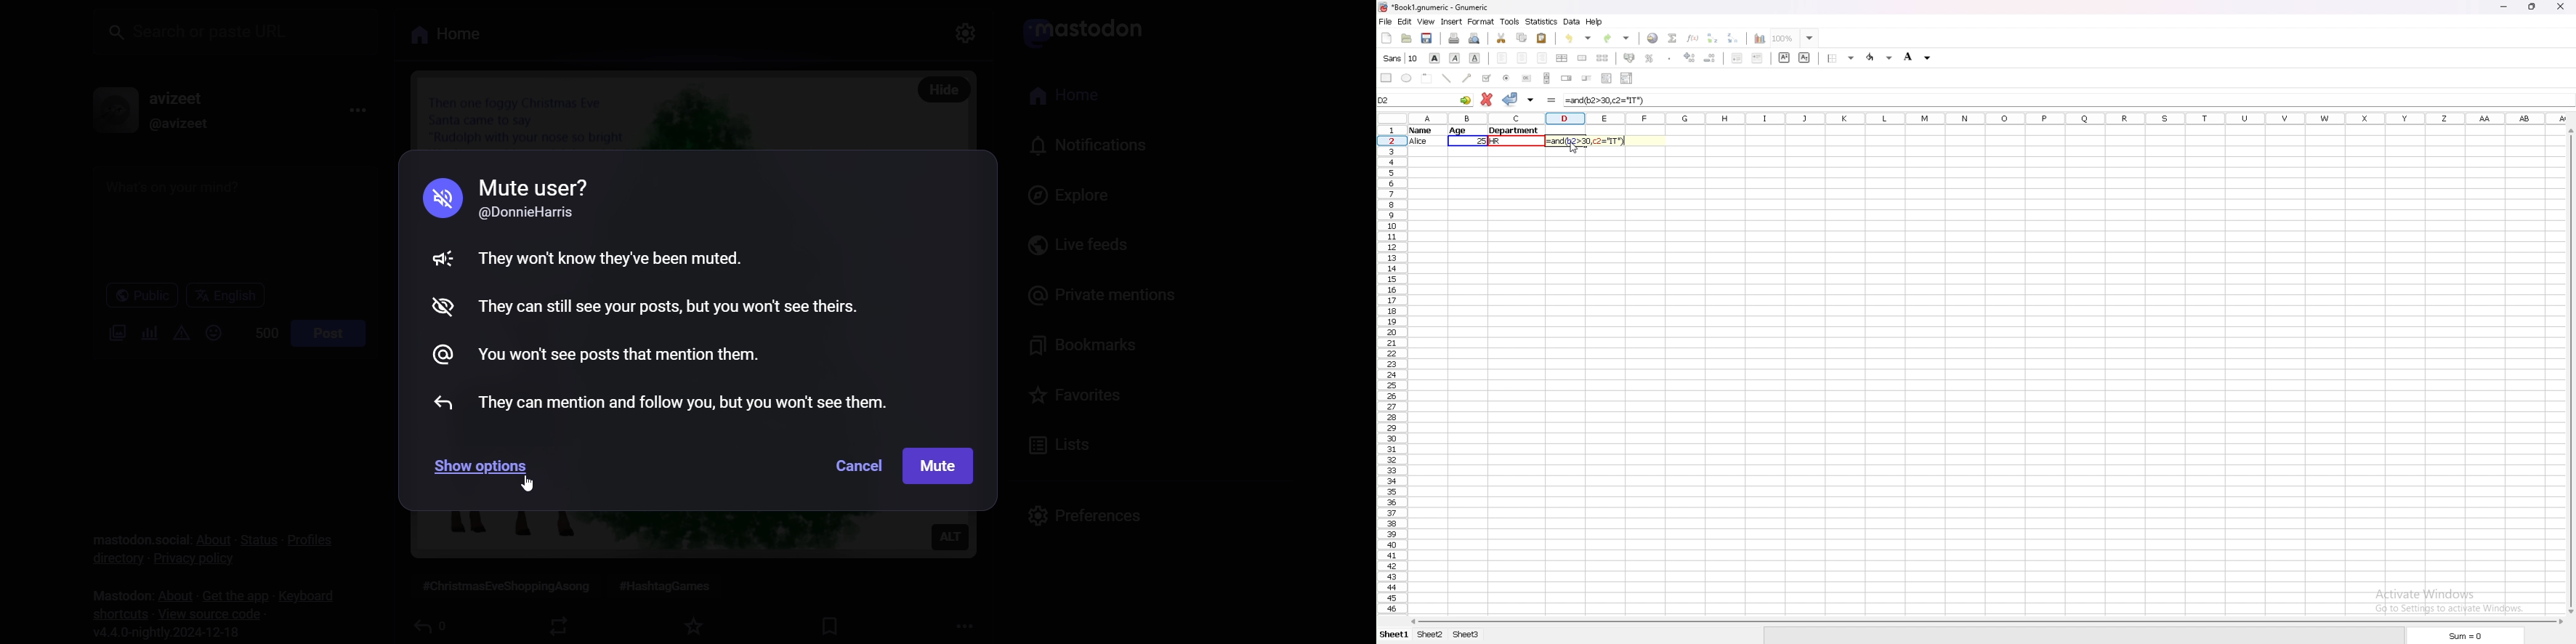  What do you see at coordinates (440, 198) in the screenshot?
I see `mute` at bounding box center [440, 198].